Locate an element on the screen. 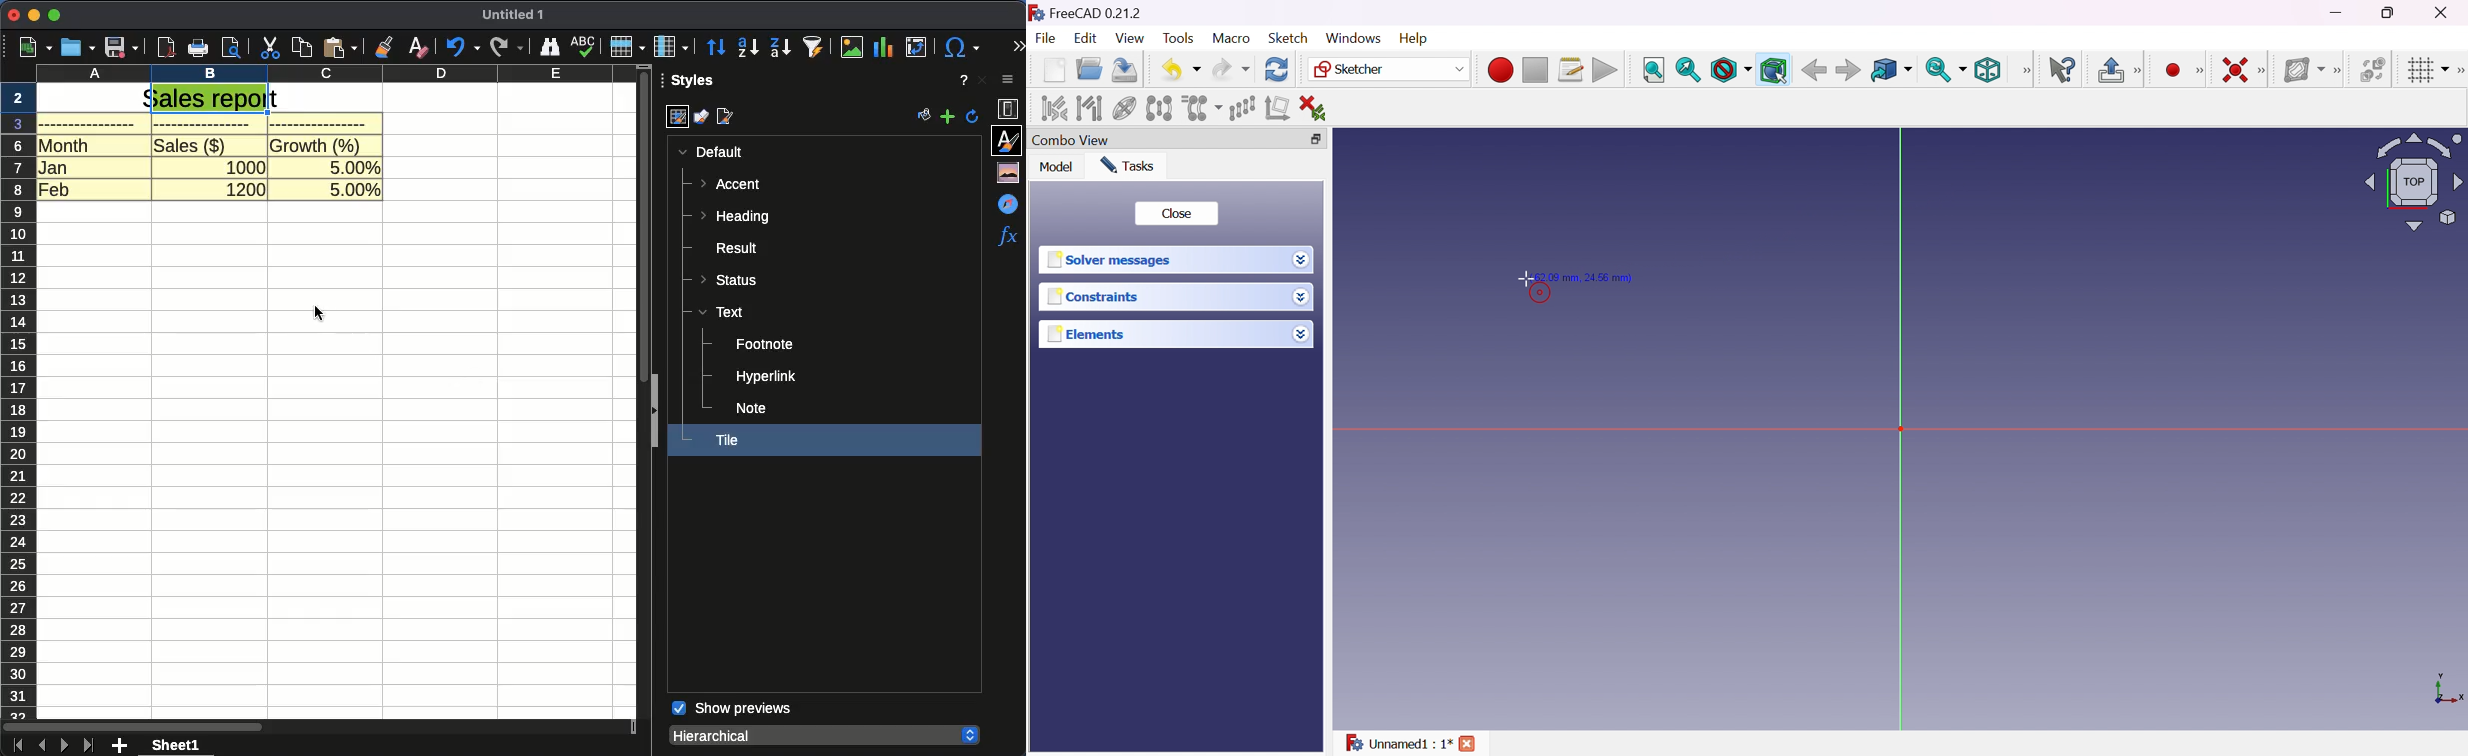 Image resolution: width=2492 pixels, height=756 pixels. feb is located at coordinates (55, 190).